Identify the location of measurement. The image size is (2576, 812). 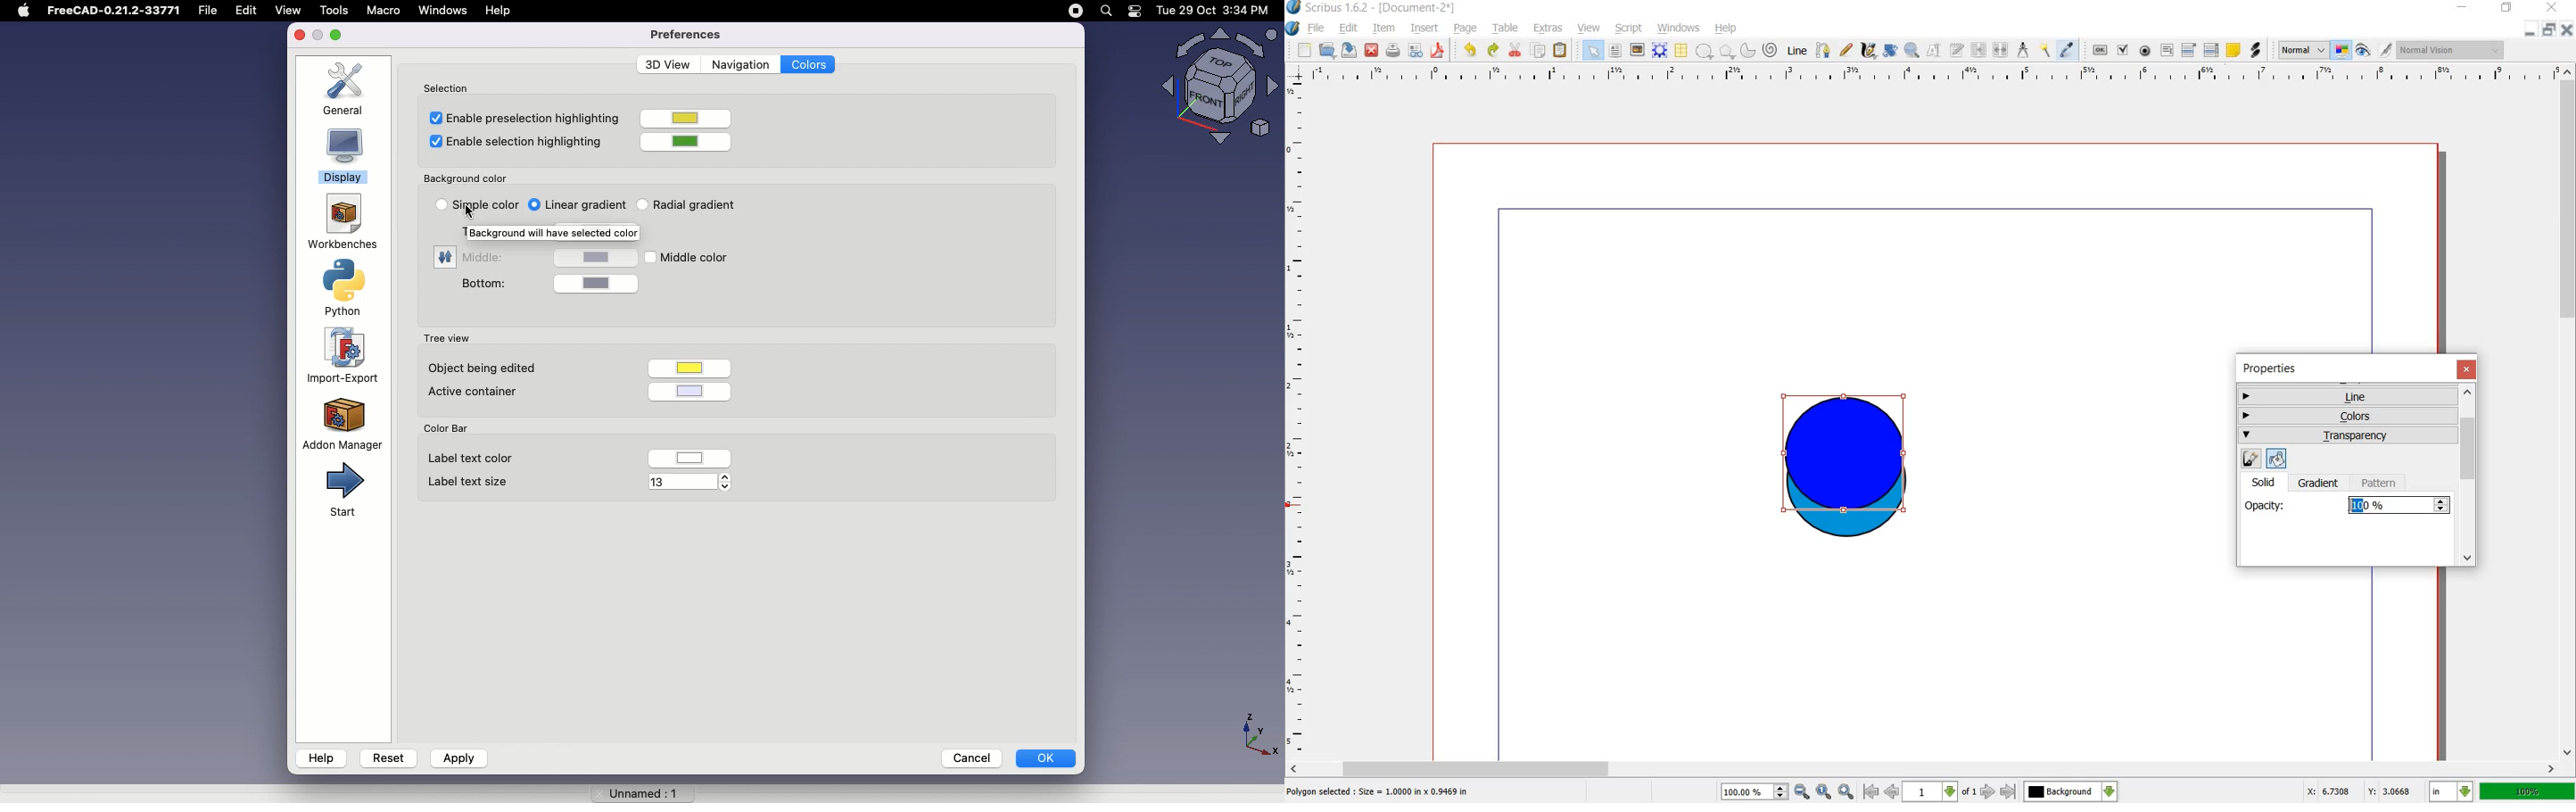
(2024, 51).